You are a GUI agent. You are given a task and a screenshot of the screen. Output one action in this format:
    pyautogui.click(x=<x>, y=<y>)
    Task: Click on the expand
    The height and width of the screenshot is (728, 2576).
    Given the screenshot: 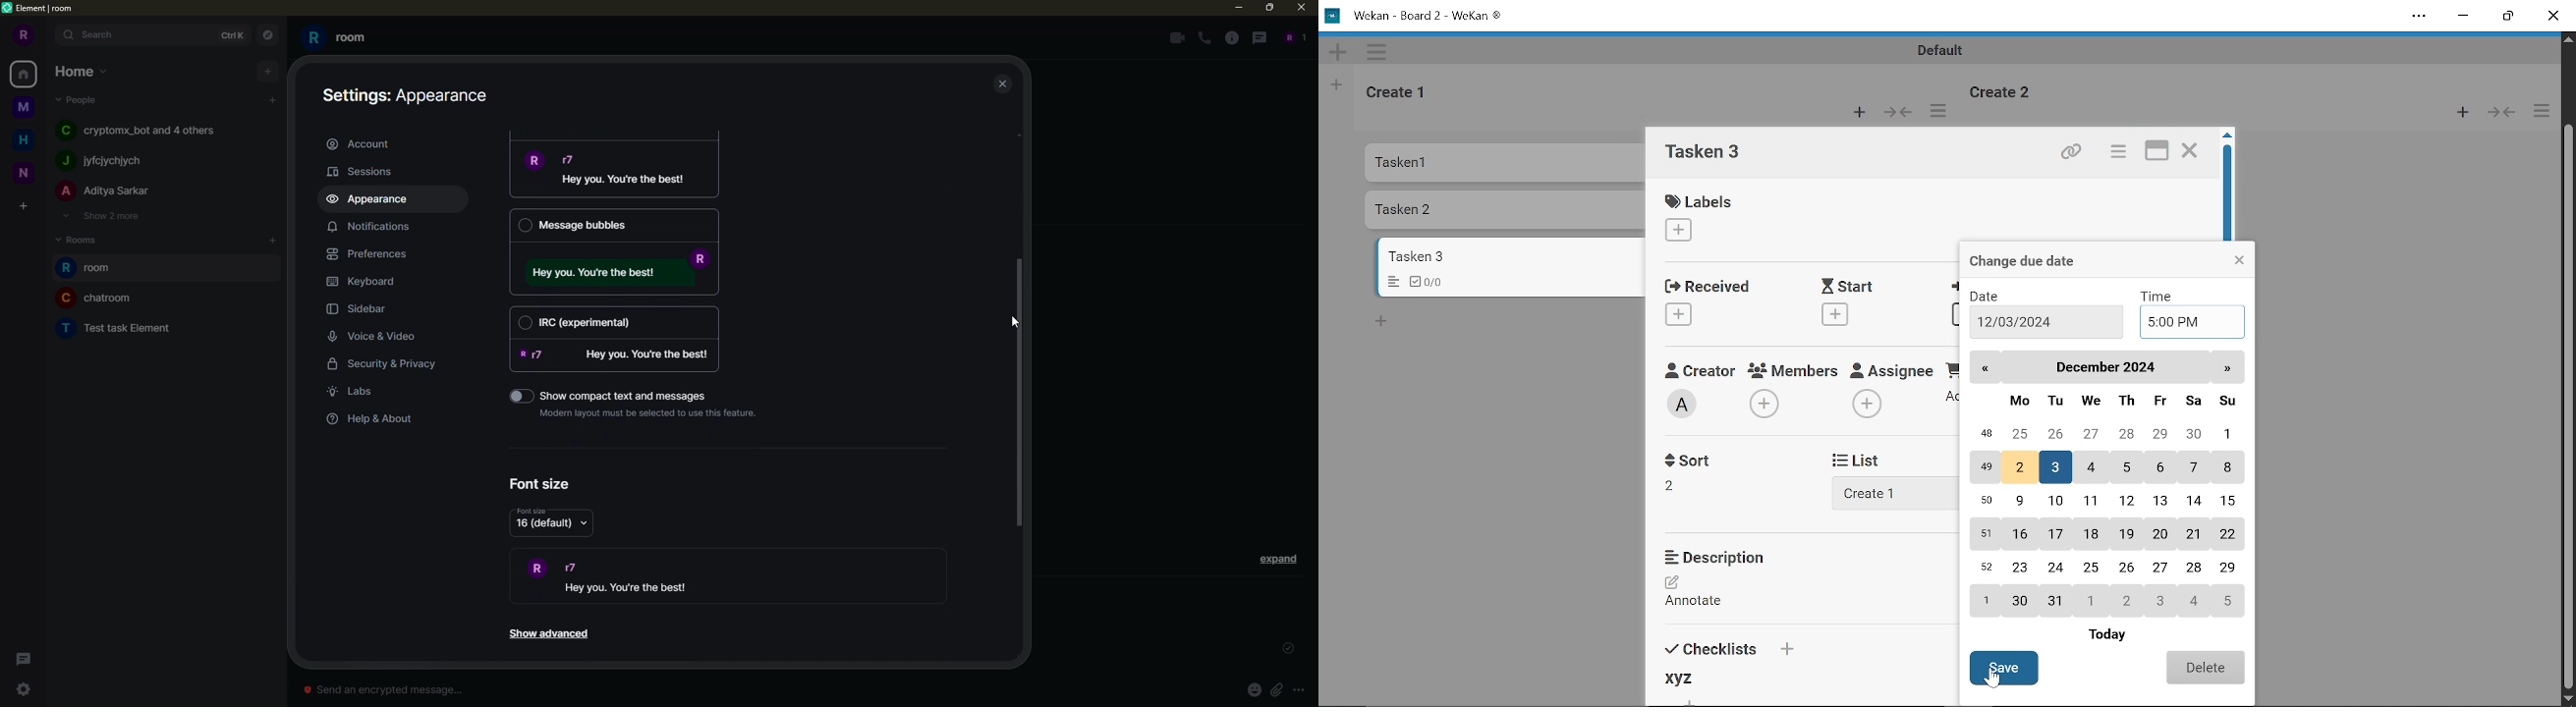 What is the action you would take?
    pyautogui.click(x=49, y=36)
    